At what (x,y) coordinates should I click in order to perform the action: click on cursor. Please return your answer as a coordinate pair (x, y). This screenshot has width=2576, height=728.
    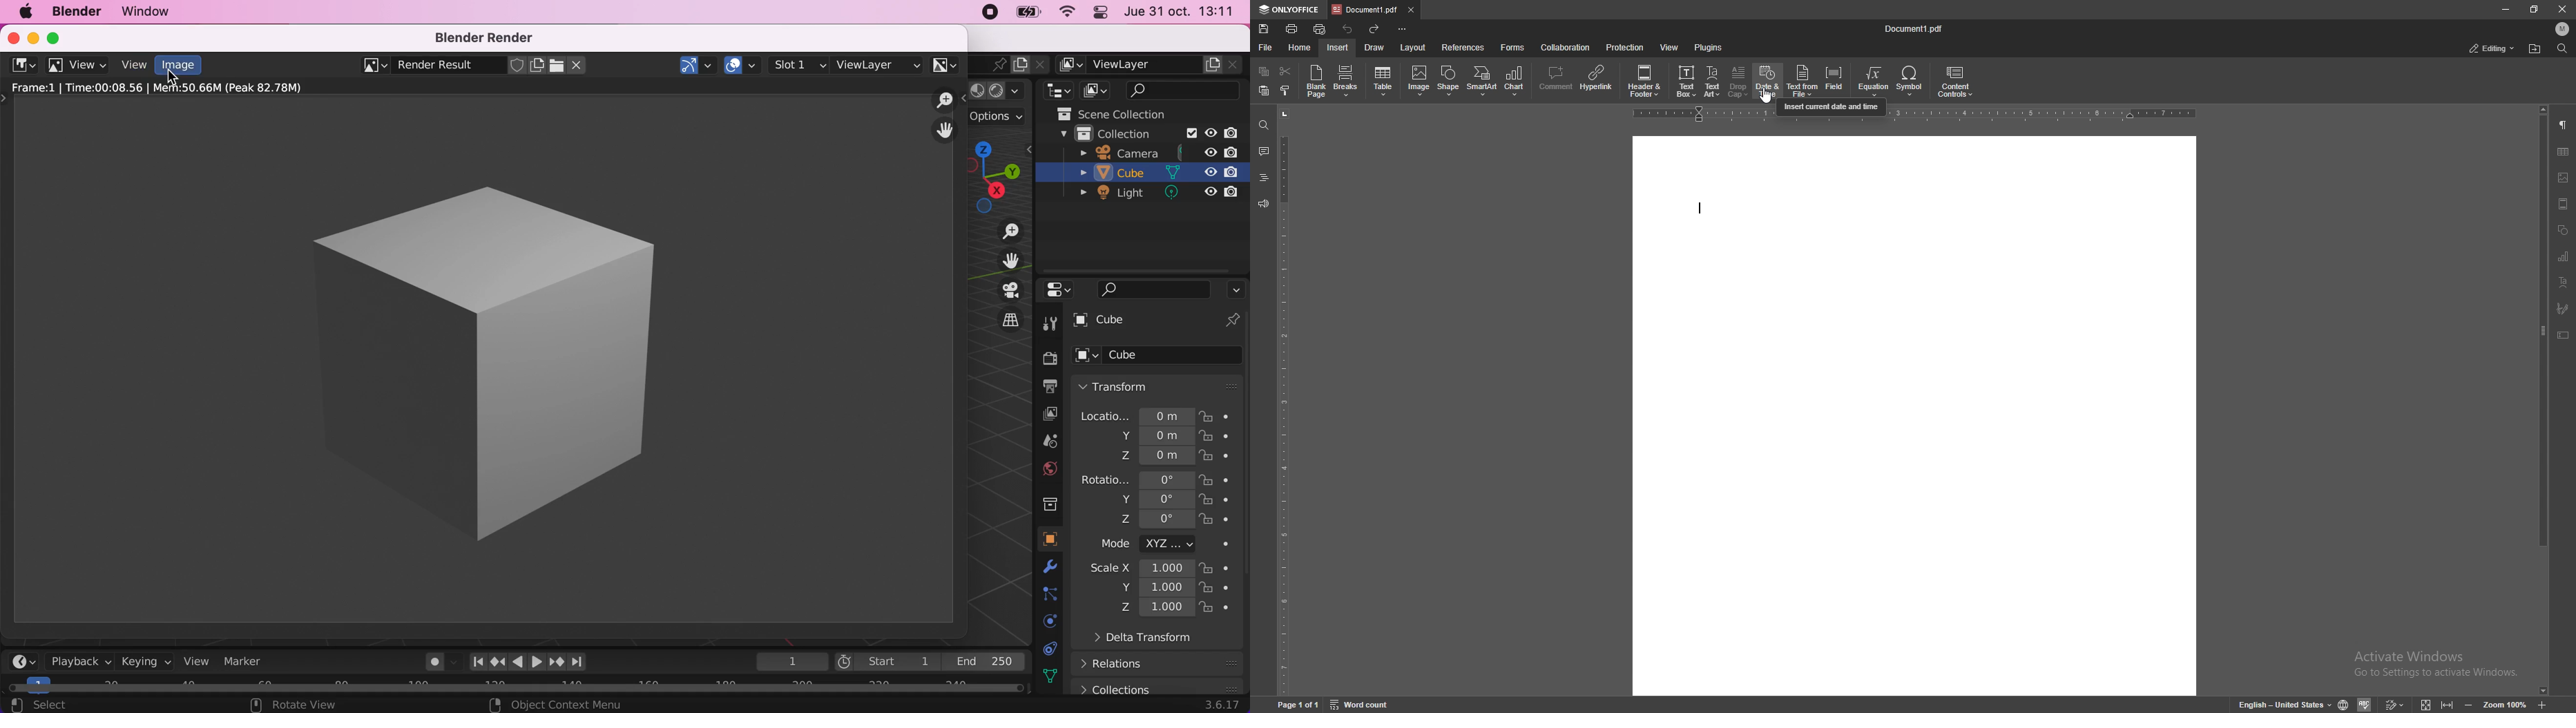
    Looking at the image, I should click on (1764, 99).